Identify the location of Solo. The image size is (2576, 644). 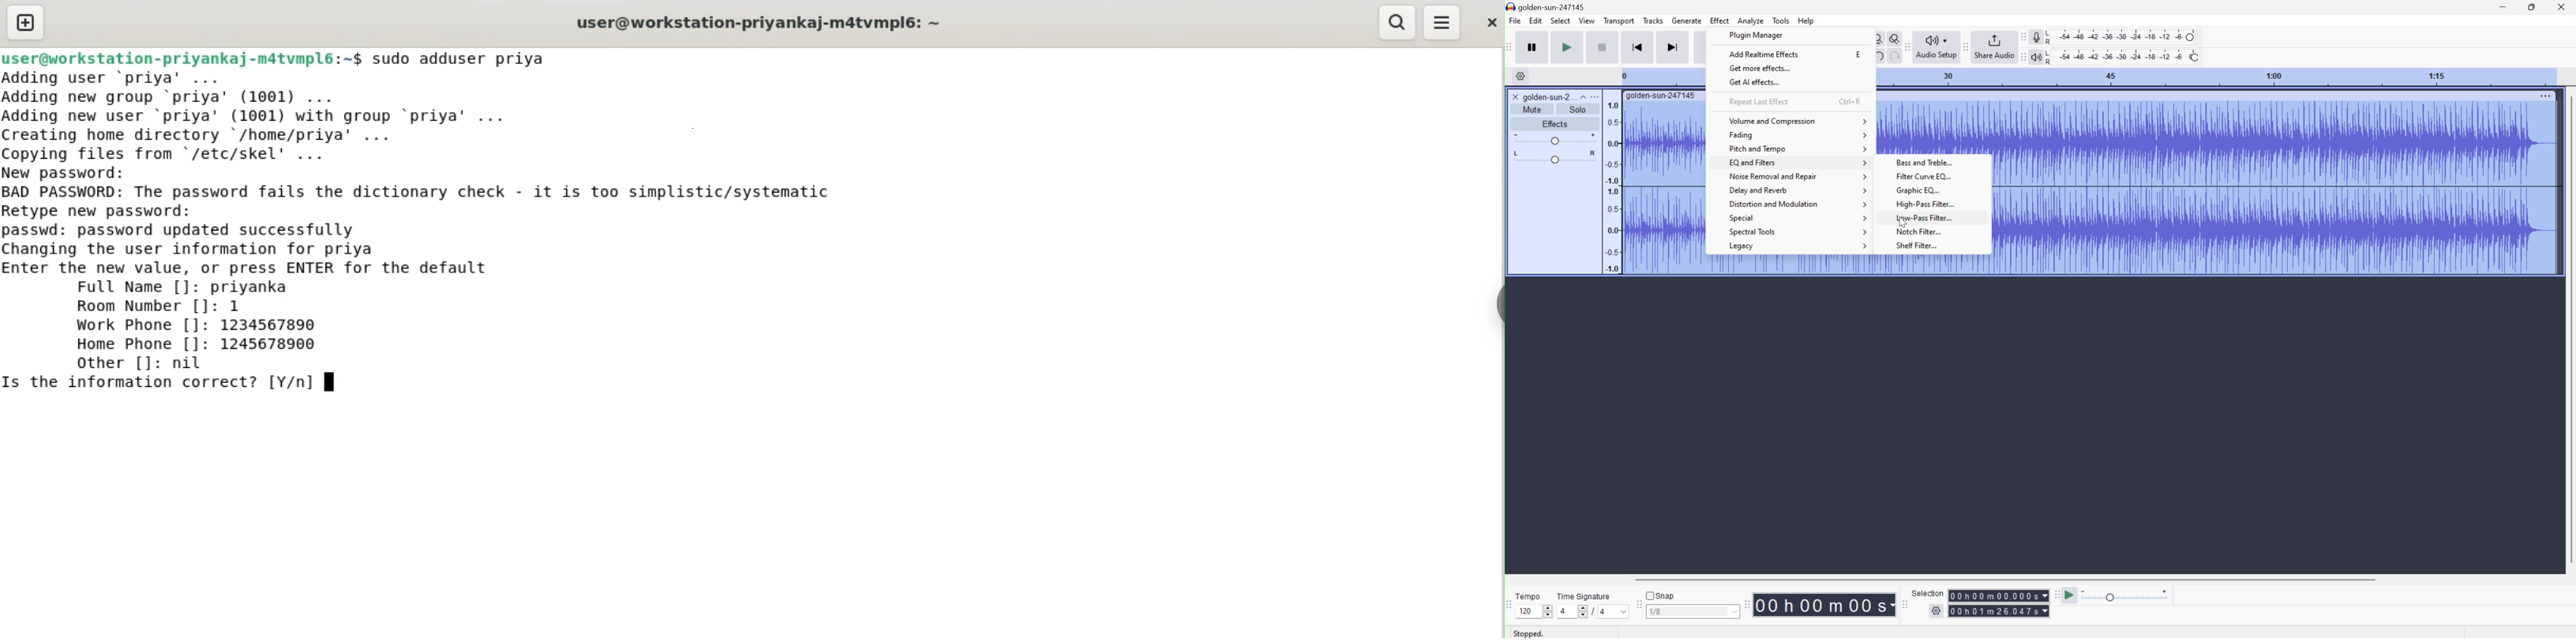
(1578, 109).